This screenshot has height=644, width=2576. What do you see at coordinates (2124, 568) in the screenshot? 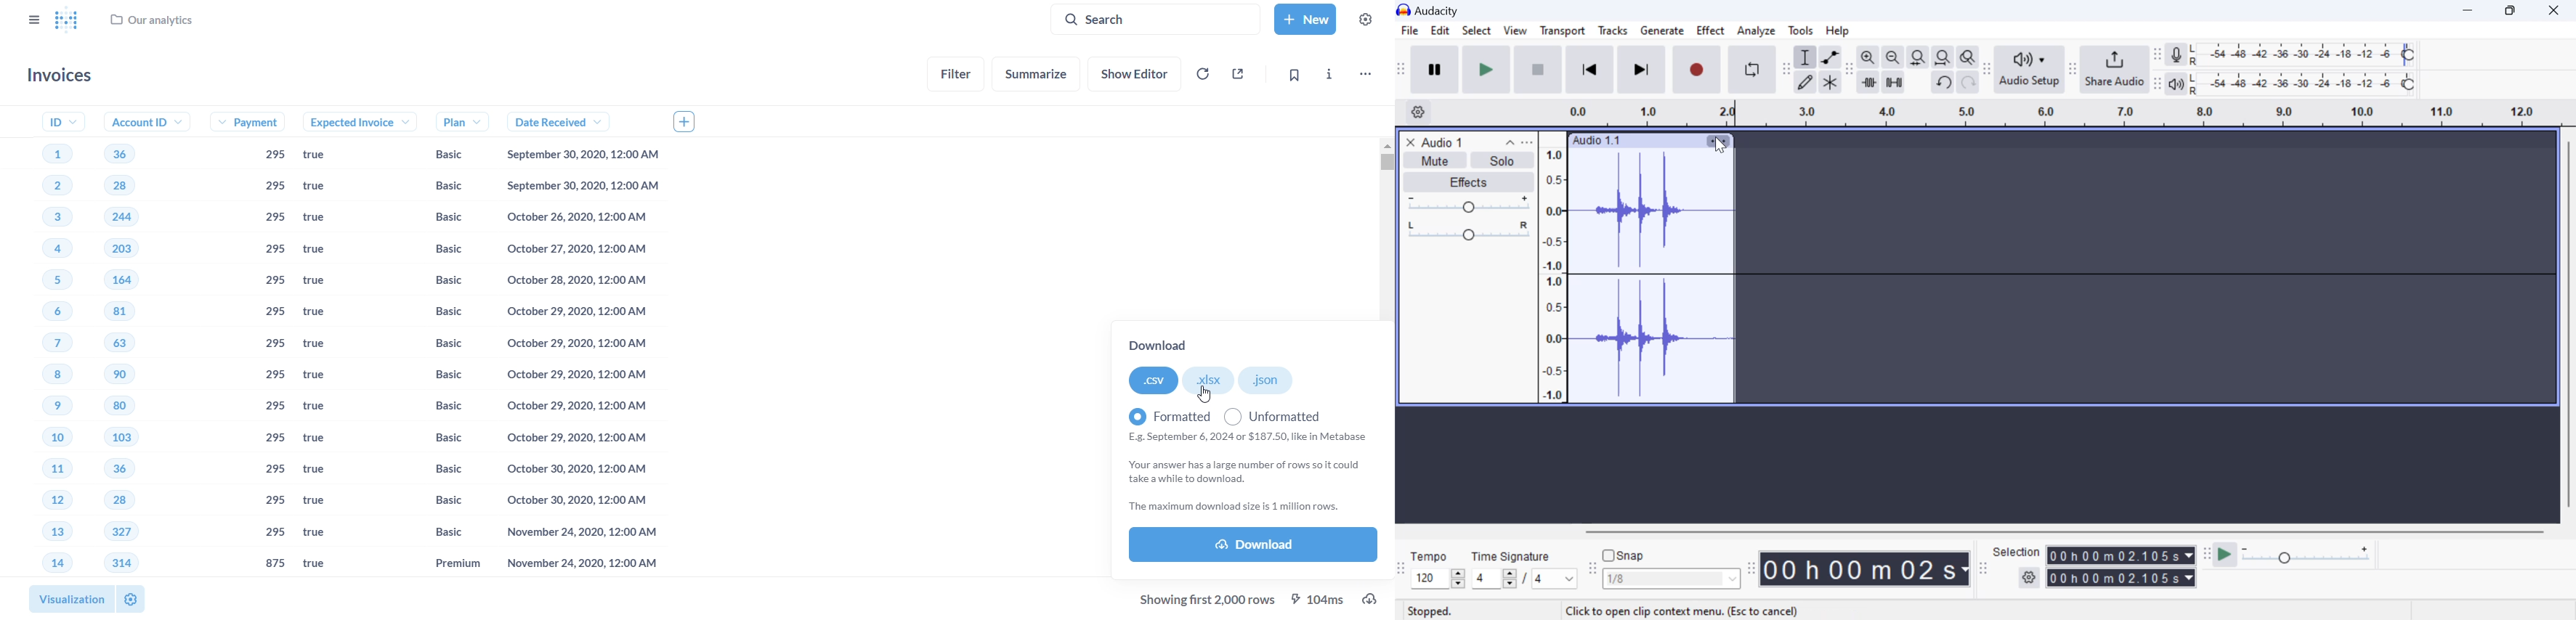
I see `Selected Clip Length` at bounding box center [2124, 568].